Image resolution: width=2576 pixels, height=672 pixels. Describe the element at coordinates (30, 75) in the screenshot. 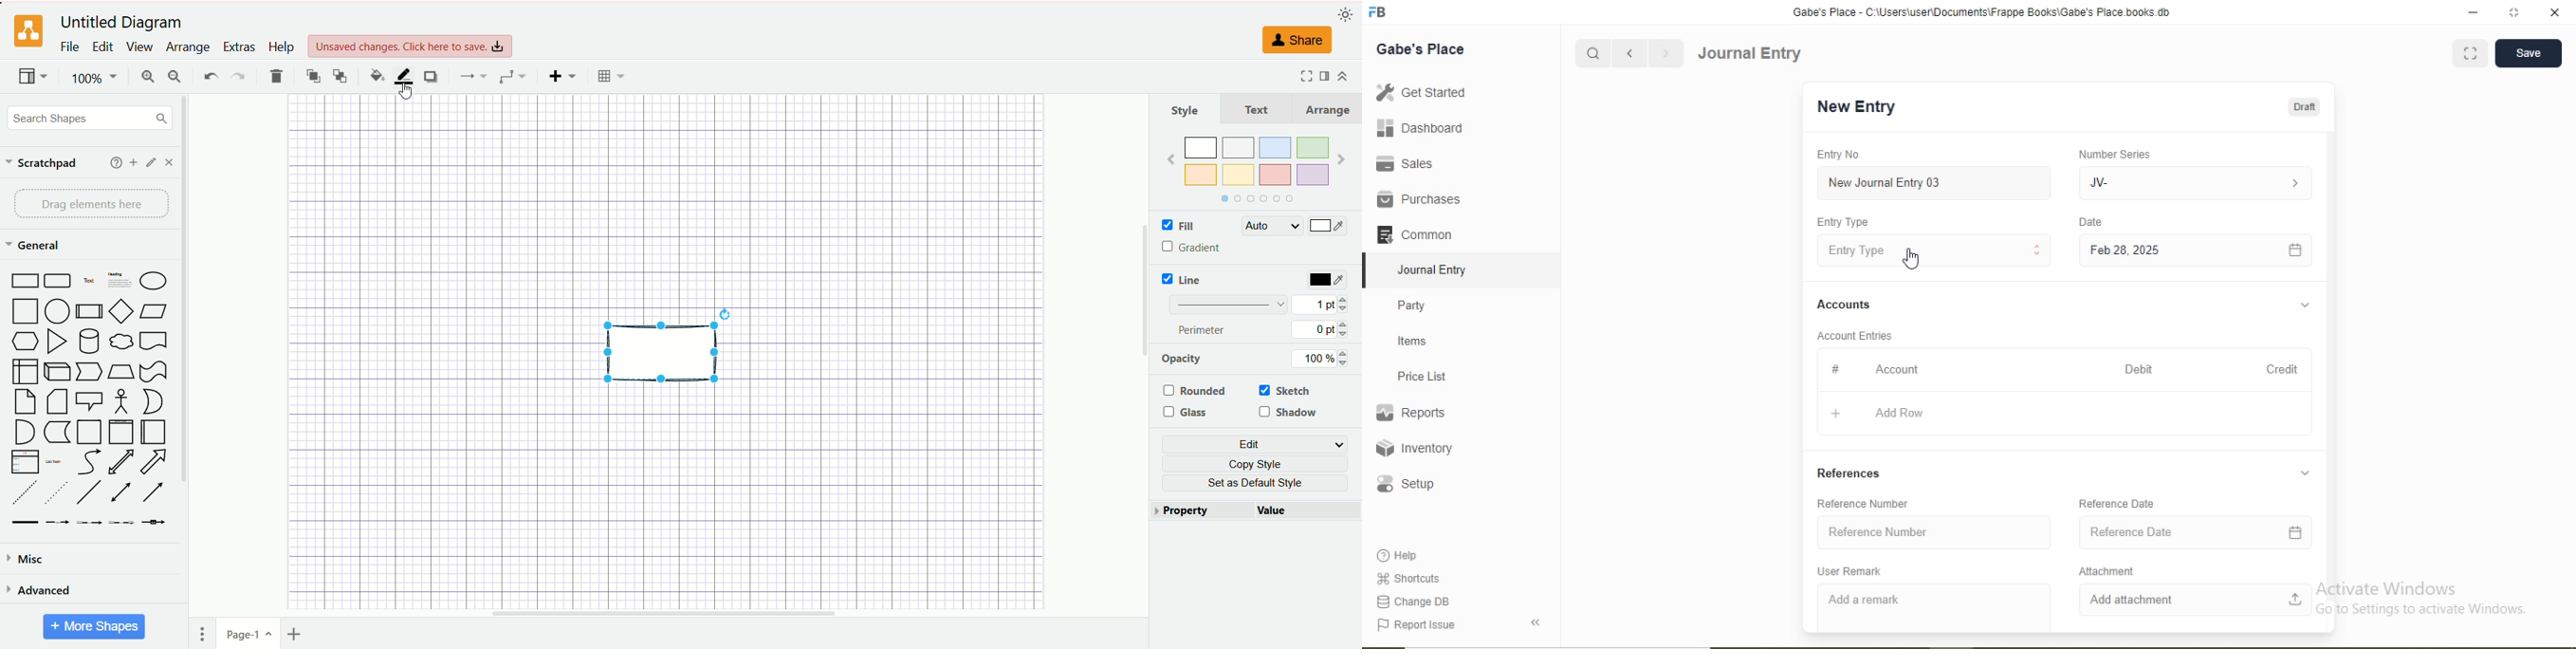

I see `view` at that location.